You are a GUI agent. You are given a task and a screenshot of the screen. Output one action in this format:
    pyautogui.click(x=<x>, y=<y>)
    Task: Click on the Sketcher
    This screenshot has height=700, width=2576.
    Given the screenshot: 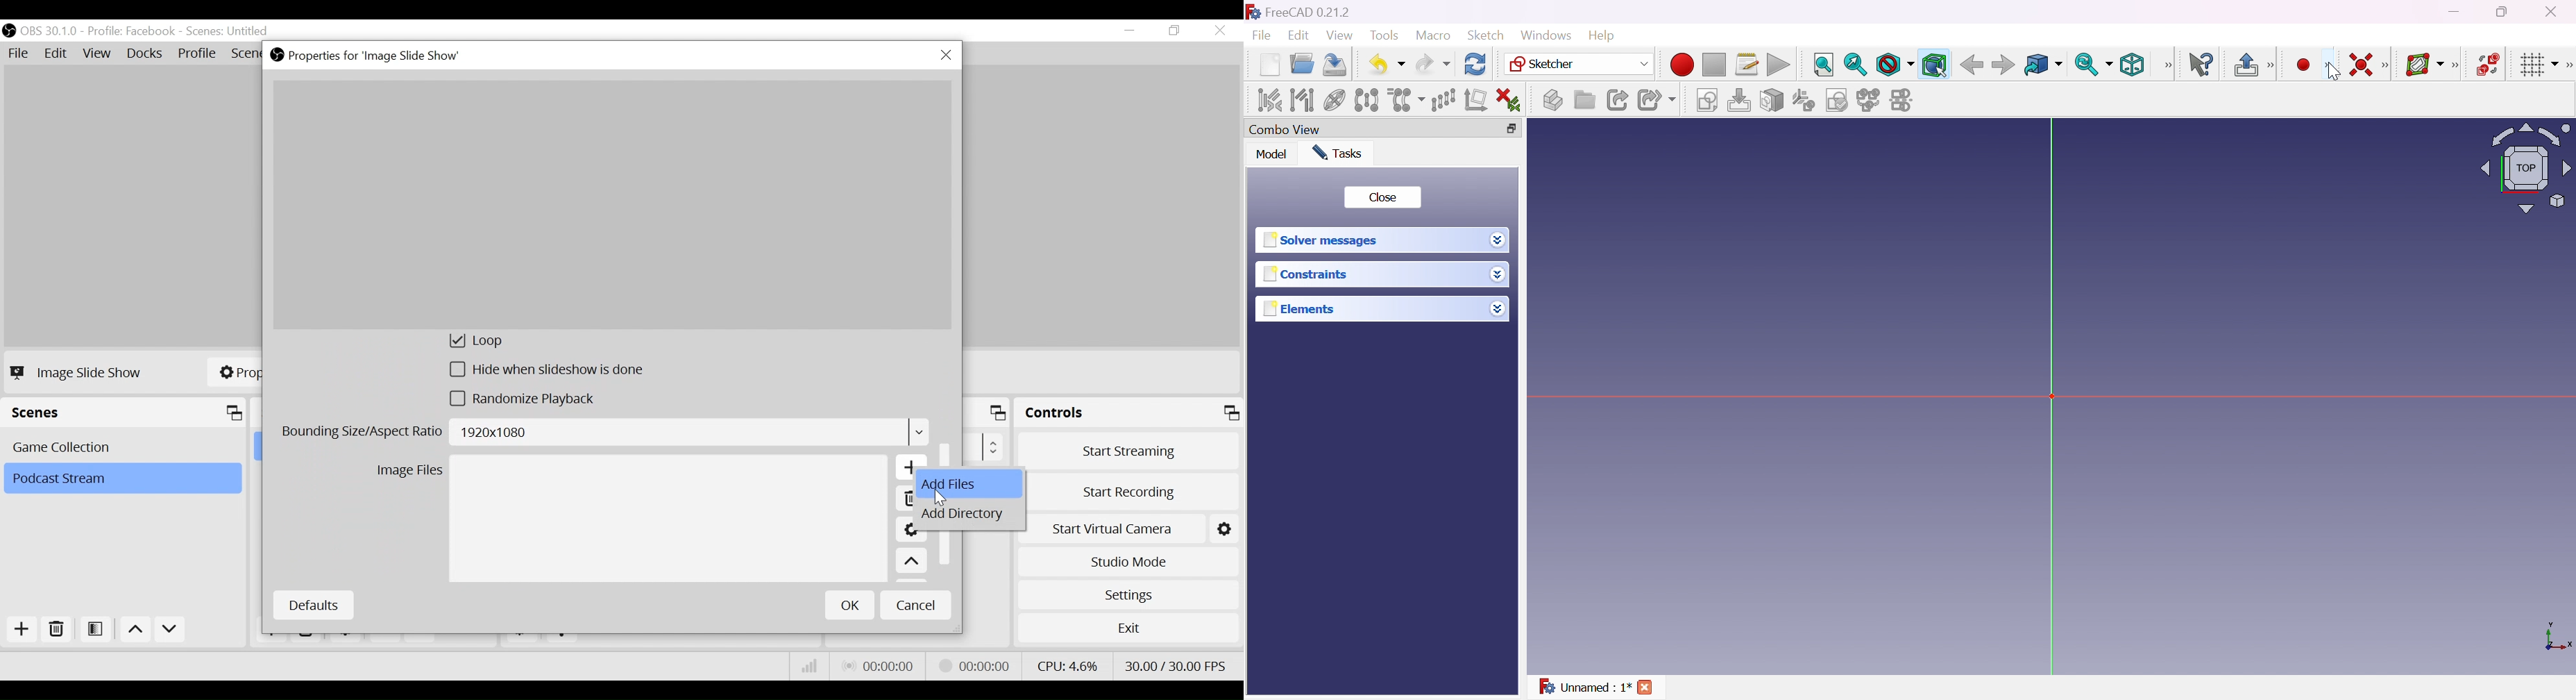 What is the action you would take?
    pyautogui.click(x=1581, y=62)
    